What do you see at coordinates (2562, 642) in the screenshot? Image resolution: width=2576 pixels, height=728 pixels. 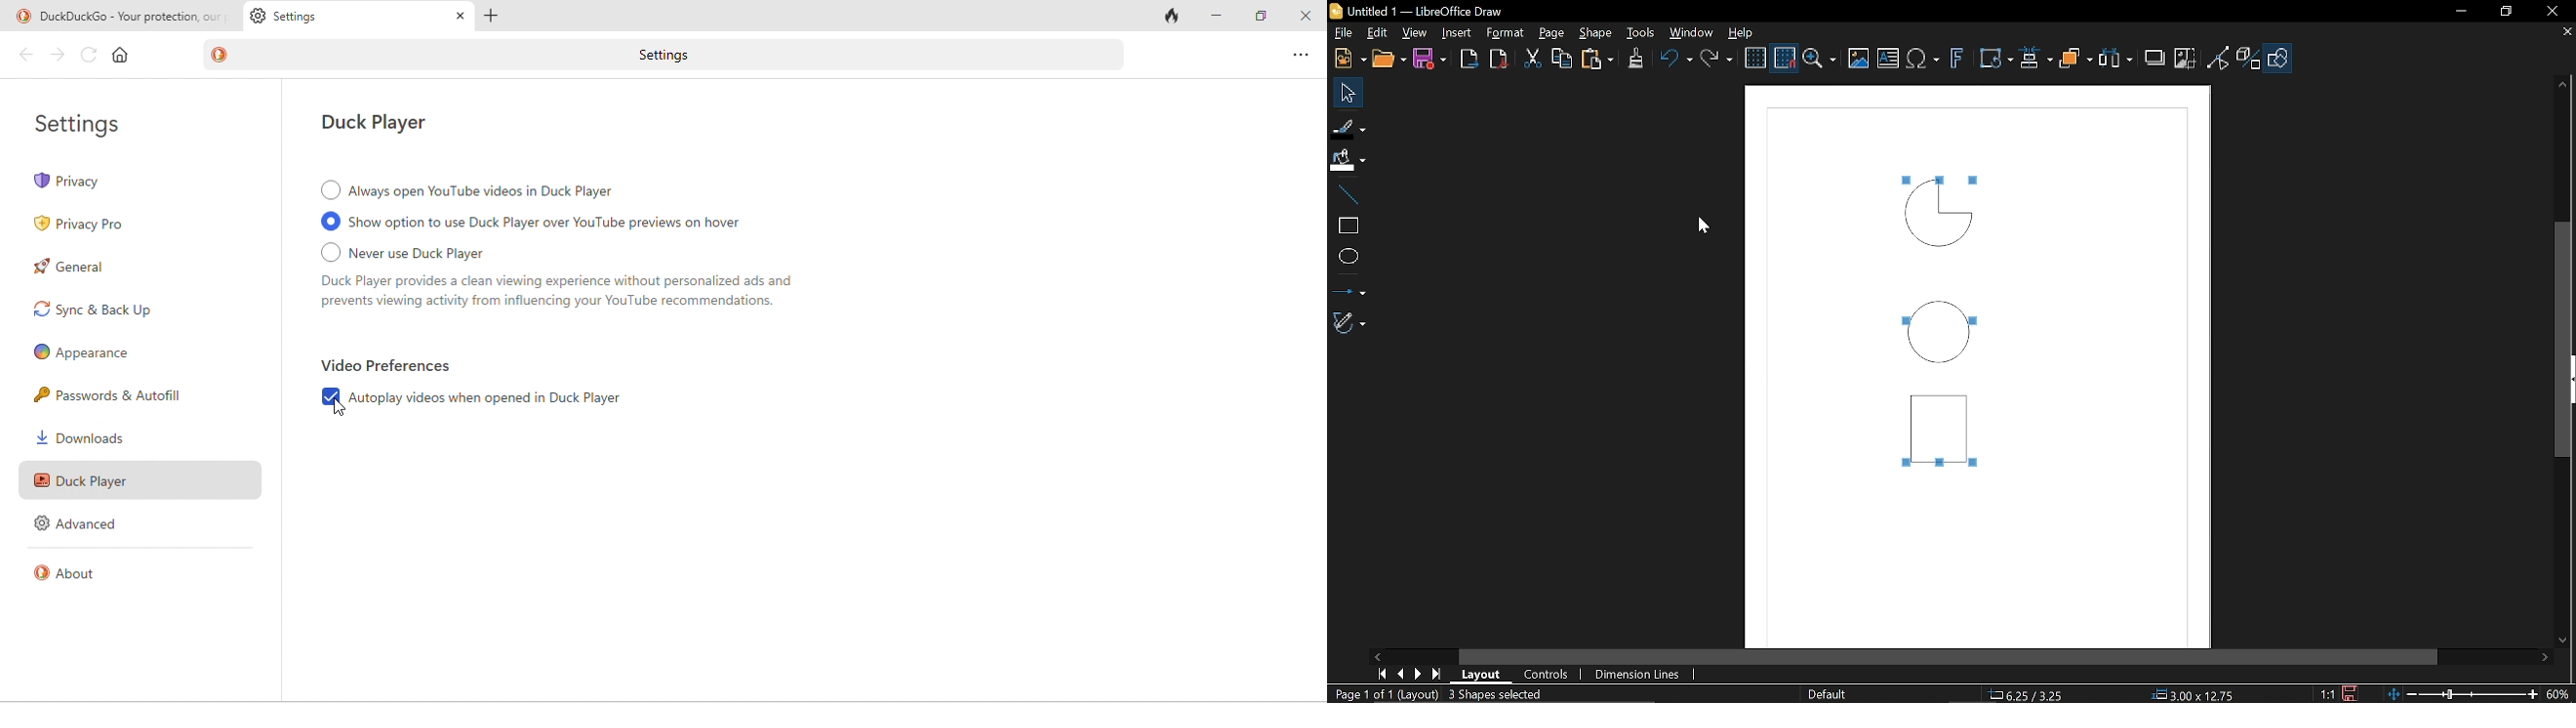 I see `Move down` at bounding box center [2562, 642].